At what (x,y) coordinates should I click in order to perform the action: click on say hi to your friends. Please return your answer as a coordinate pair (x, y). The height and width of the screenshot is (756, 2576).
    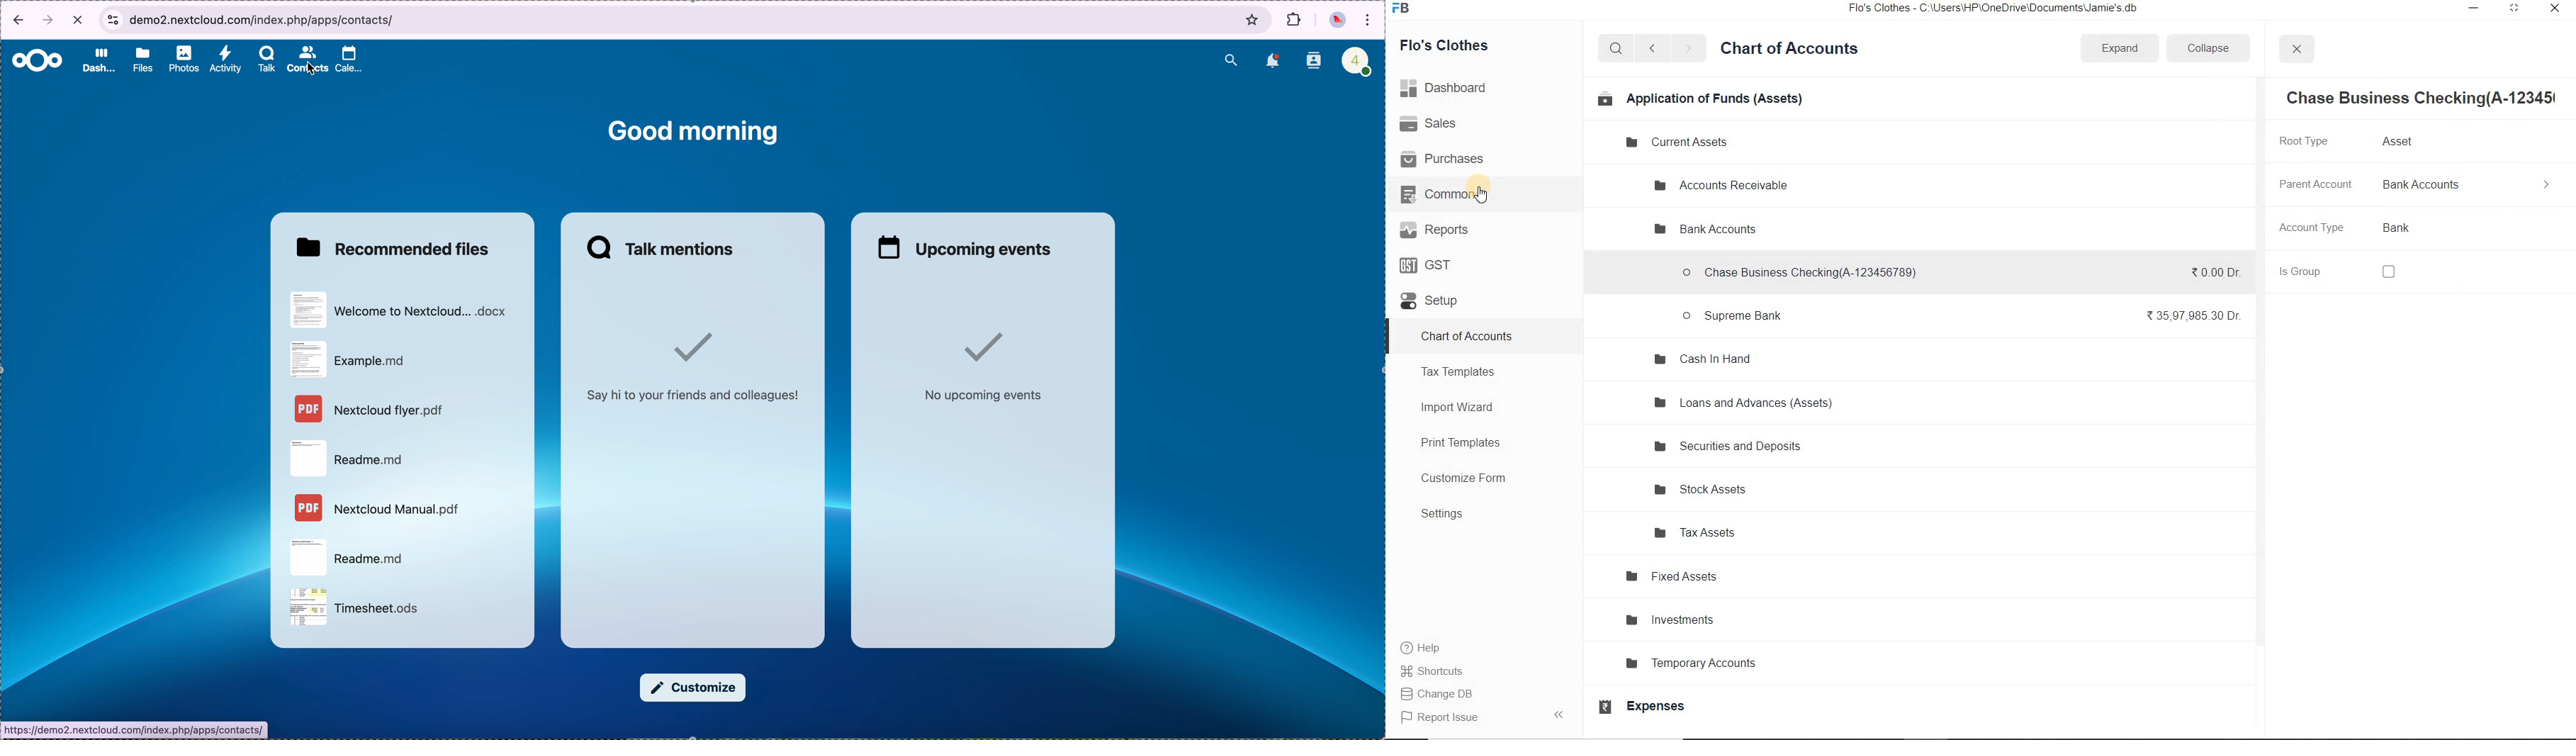
    Looking at the image, I should click on (701, 365).